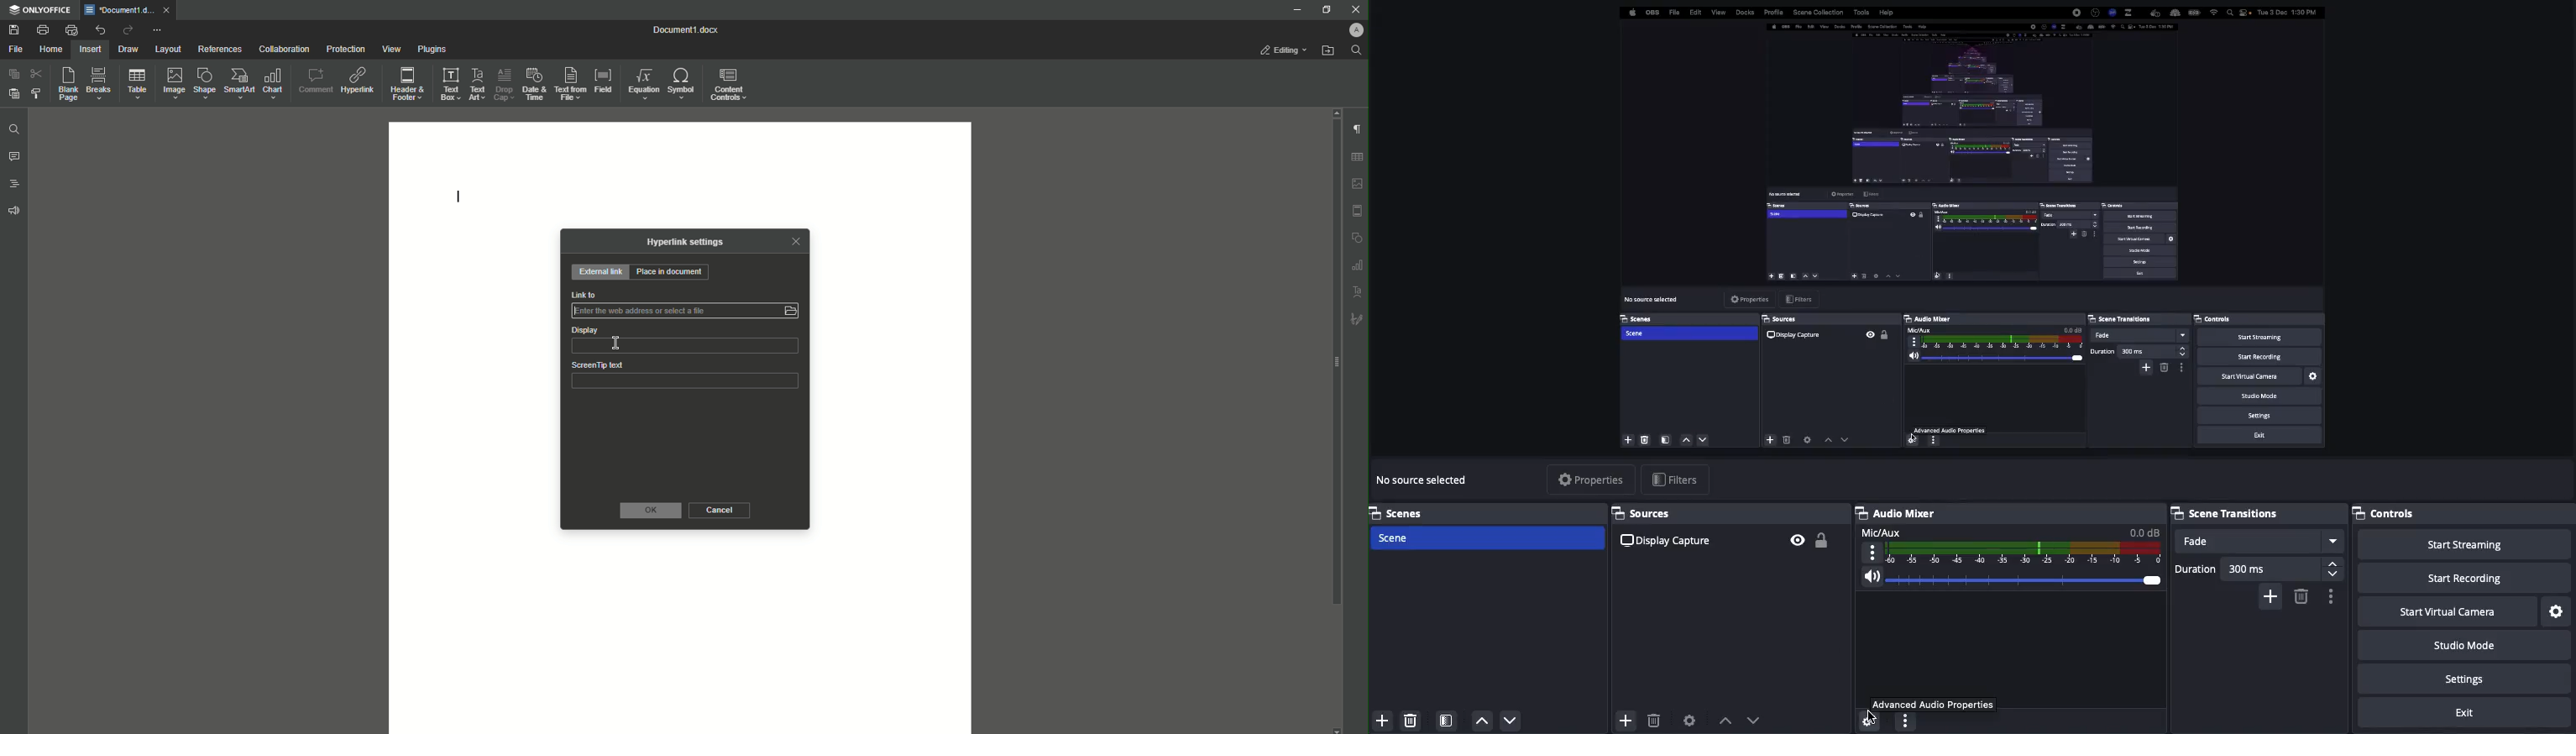 The image size is (2576, 756). What do you see at coordinates (1358, 129) in the screenshot?
I see `Paragraph Settings` at bounding box center [1358, 129].